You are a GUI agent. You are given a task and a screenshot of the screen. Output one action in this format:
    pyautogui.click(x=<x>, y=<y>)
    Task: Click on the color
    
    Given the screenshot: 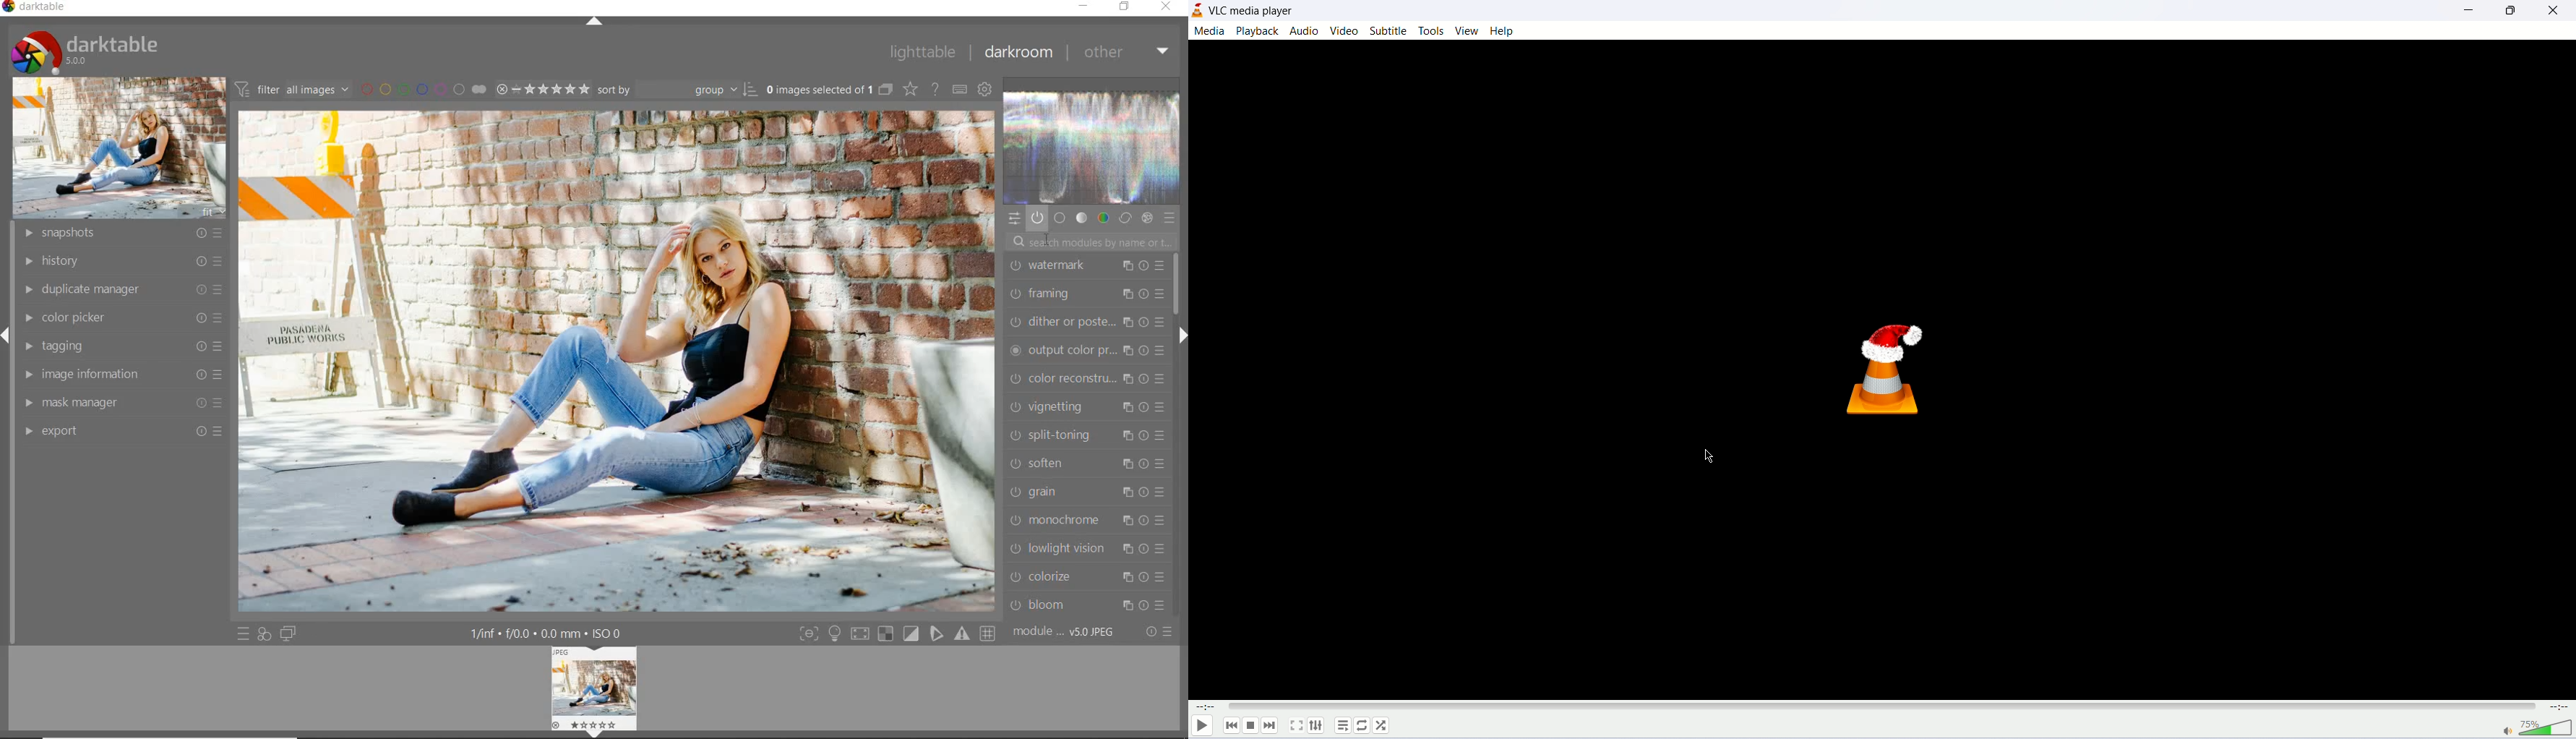 What is the action you would take?
    pyautogui.click(x=1102, y=217)
    